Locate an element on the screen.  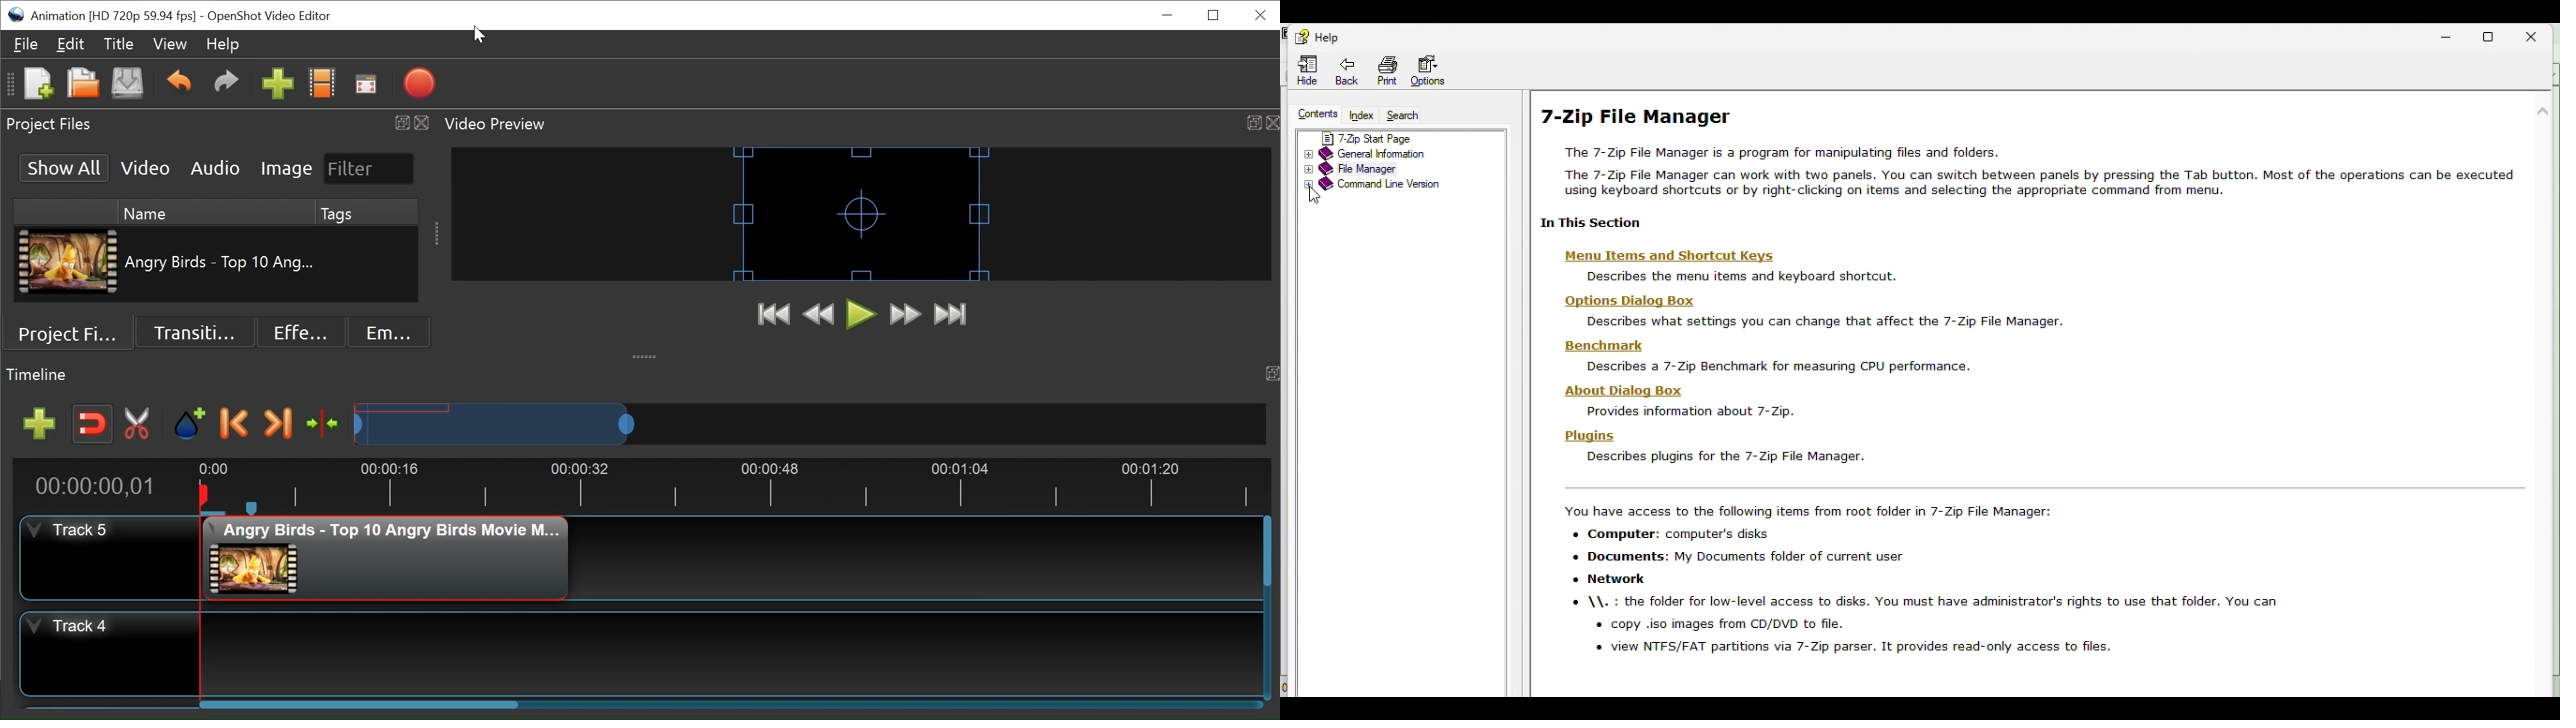
Undo is located at coordinates (181, 85).